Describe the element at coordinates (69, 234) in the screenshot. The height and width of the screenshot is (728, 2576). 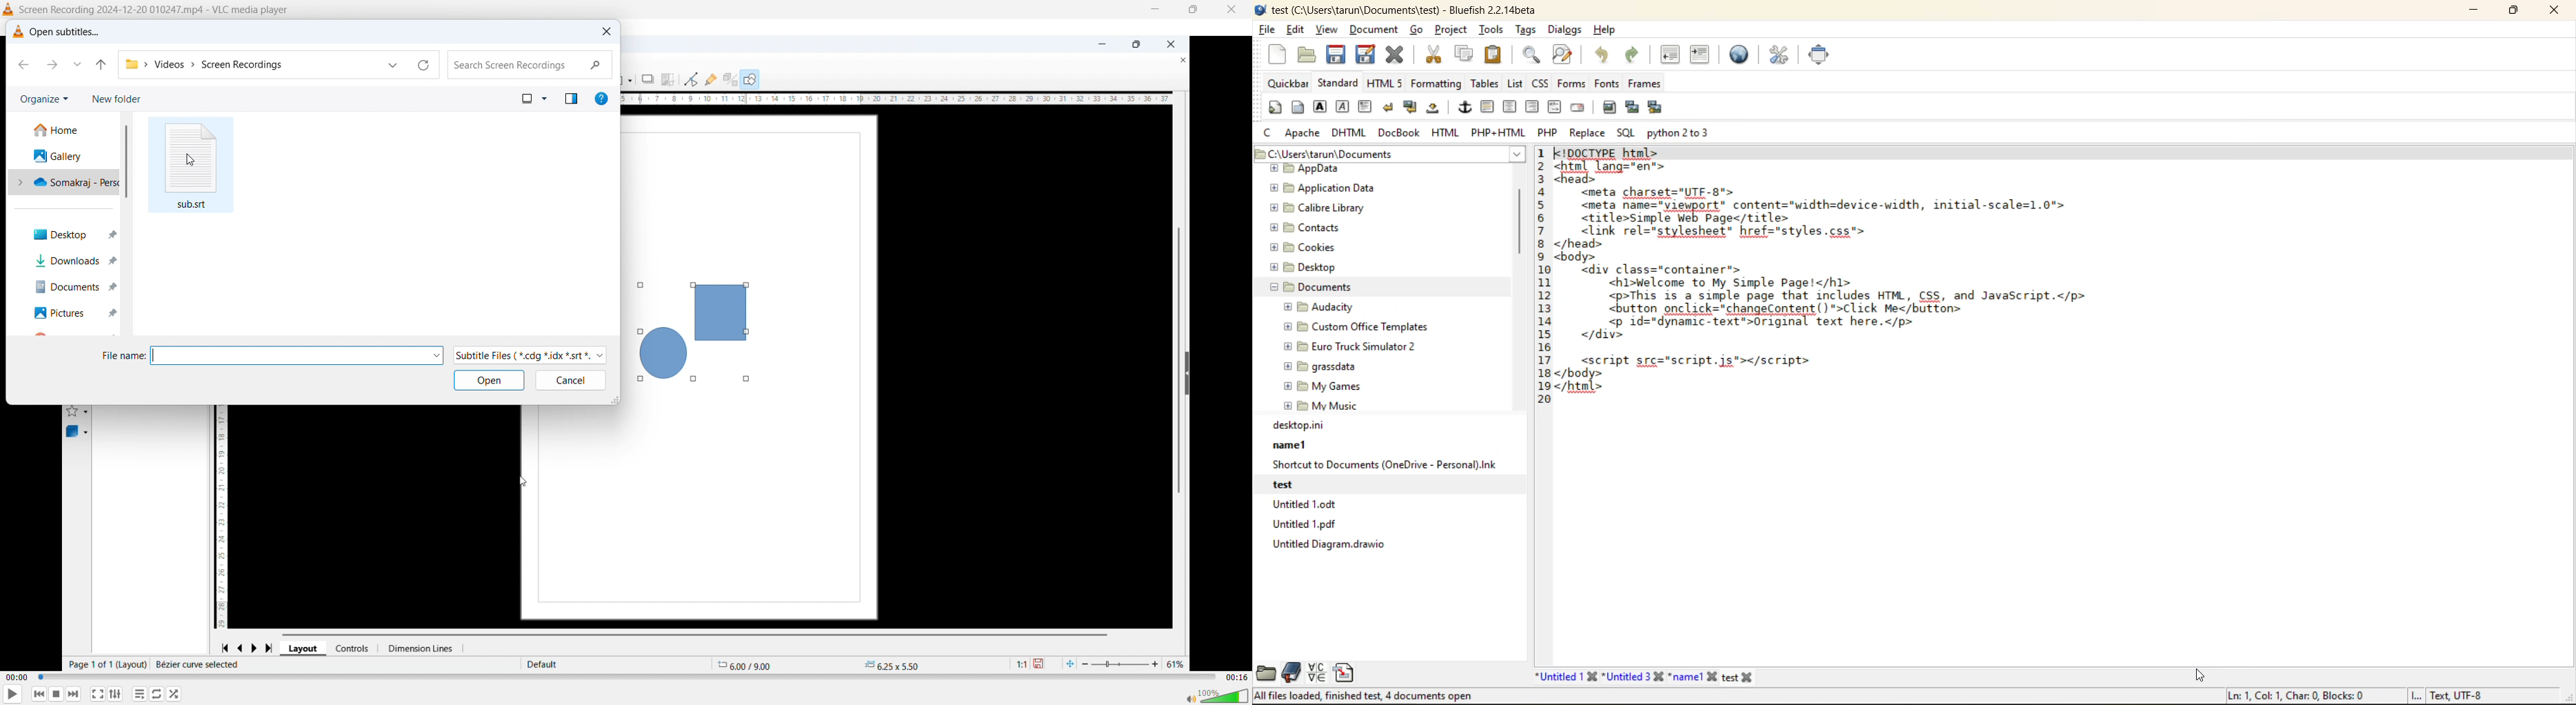
I see `Desktop folder ` at that location.